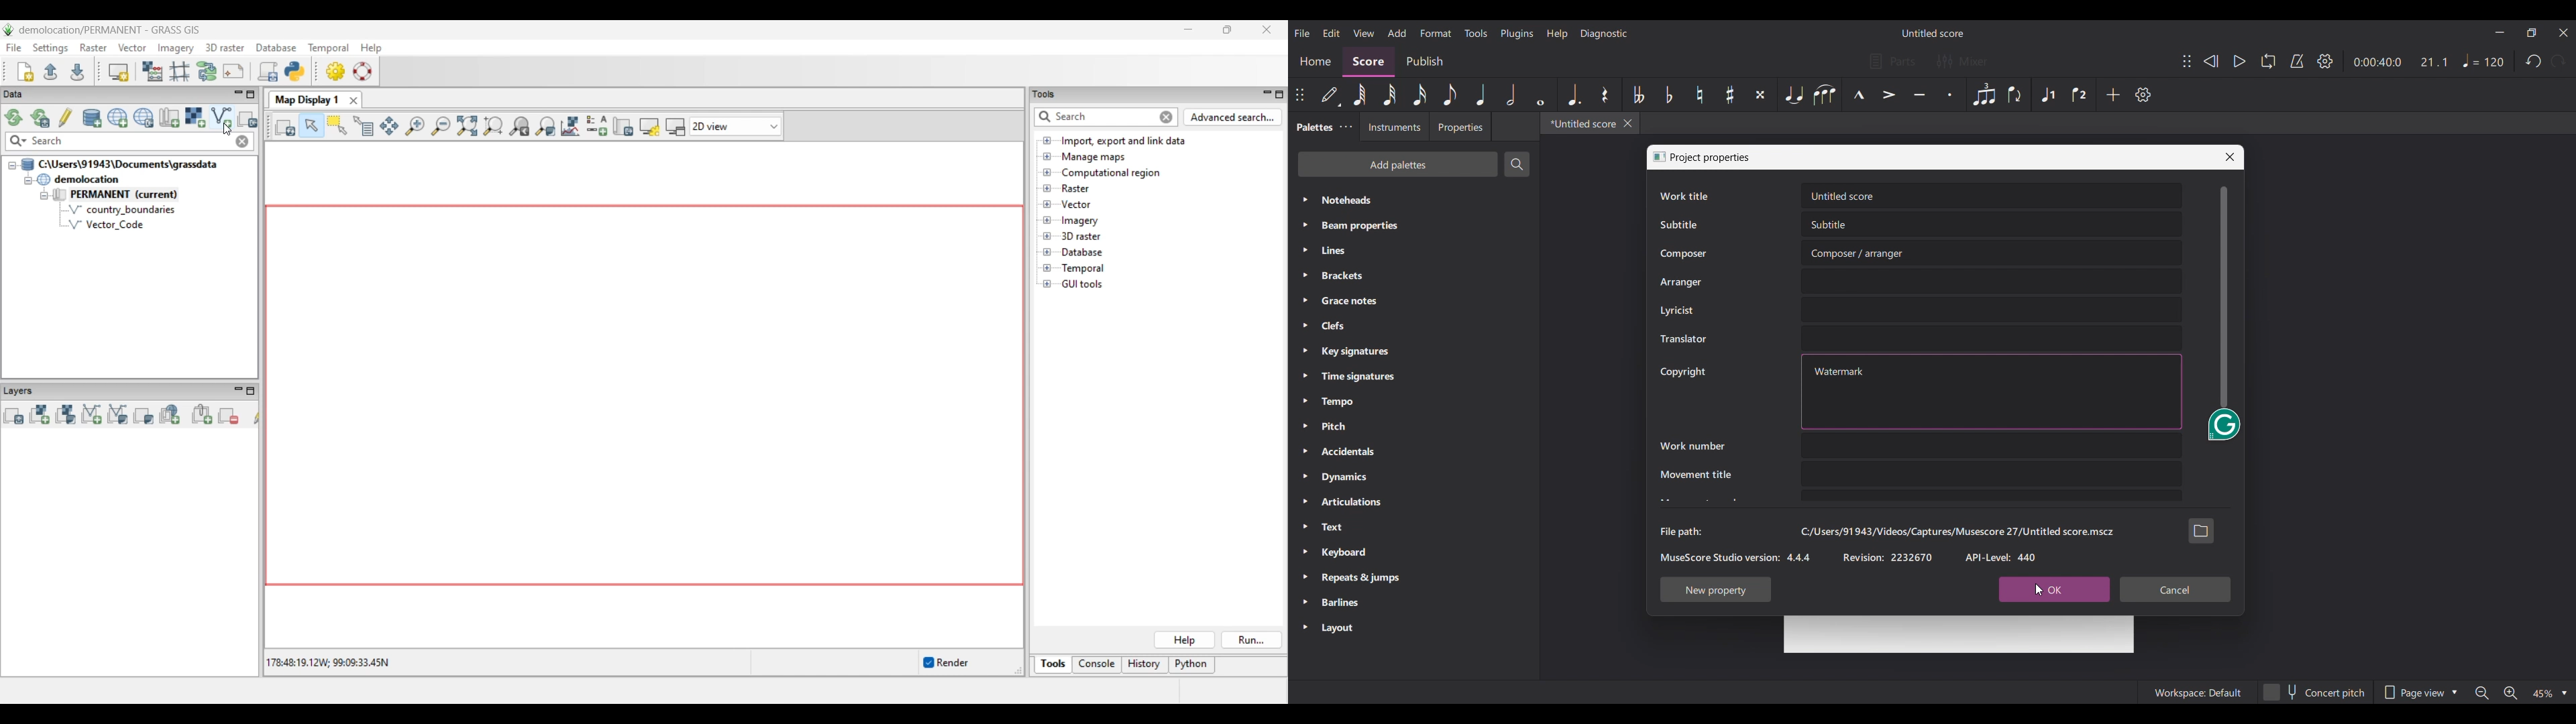 This screenshot has height=728, width=2576. What do you see at coordinates (2418, 692) in the screenshot?
I see `Page view options` at bounding box center [2418, 692].